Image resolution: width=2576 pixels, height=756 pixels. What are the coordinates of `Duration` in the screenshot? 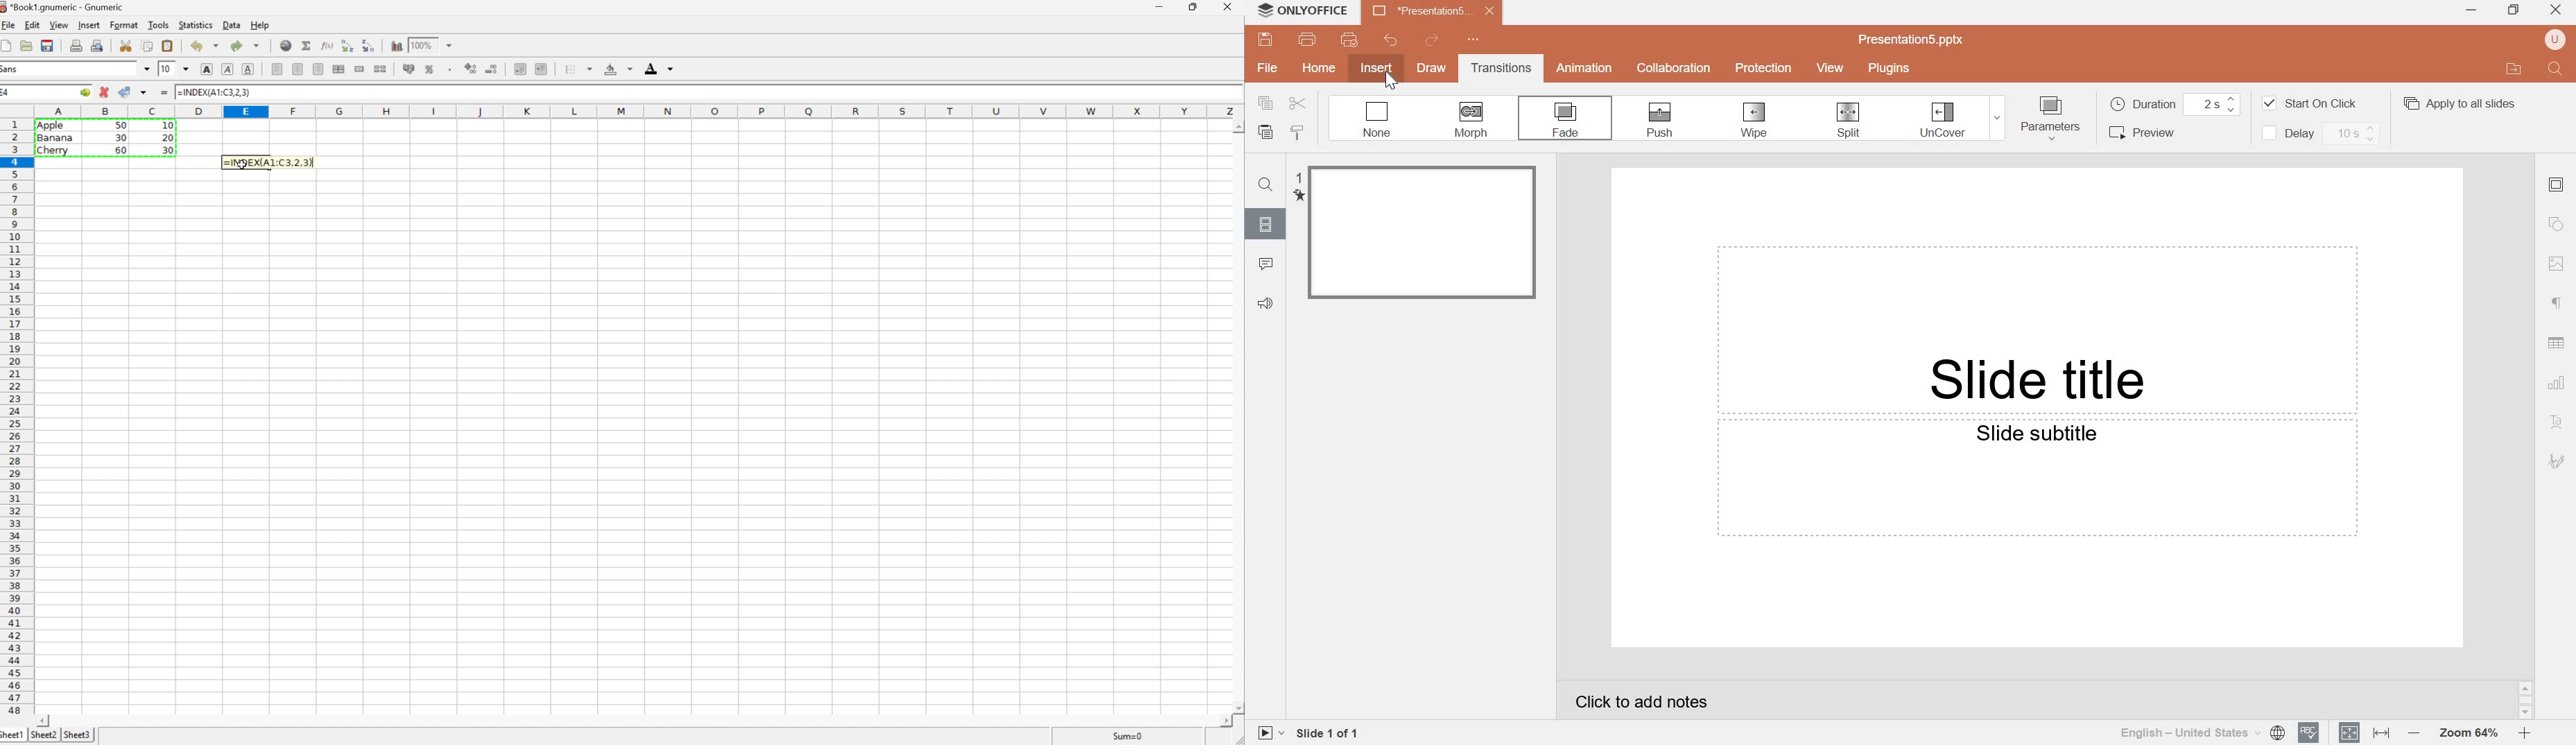 It's located at (2176, 105).